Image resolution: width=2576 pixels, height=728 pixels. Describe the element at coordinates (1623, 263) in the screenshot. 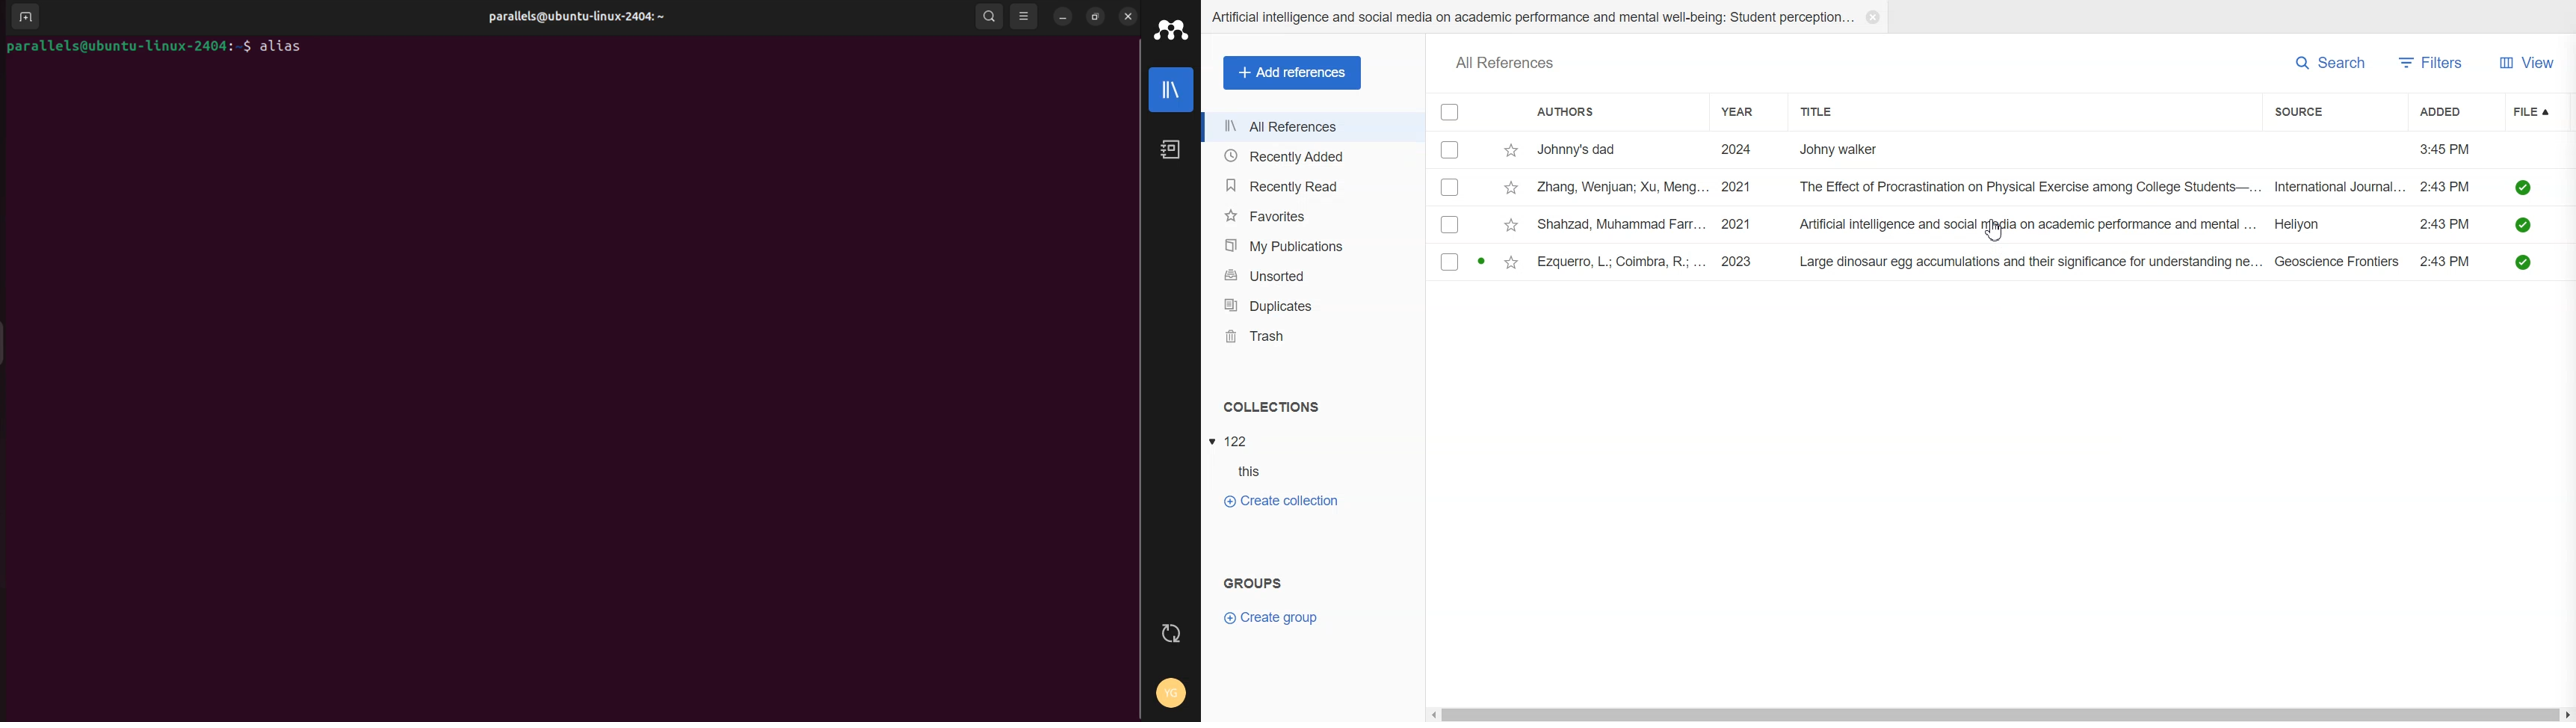

I see `ezquerro, l.; coimbra, r.; ...` at that location.